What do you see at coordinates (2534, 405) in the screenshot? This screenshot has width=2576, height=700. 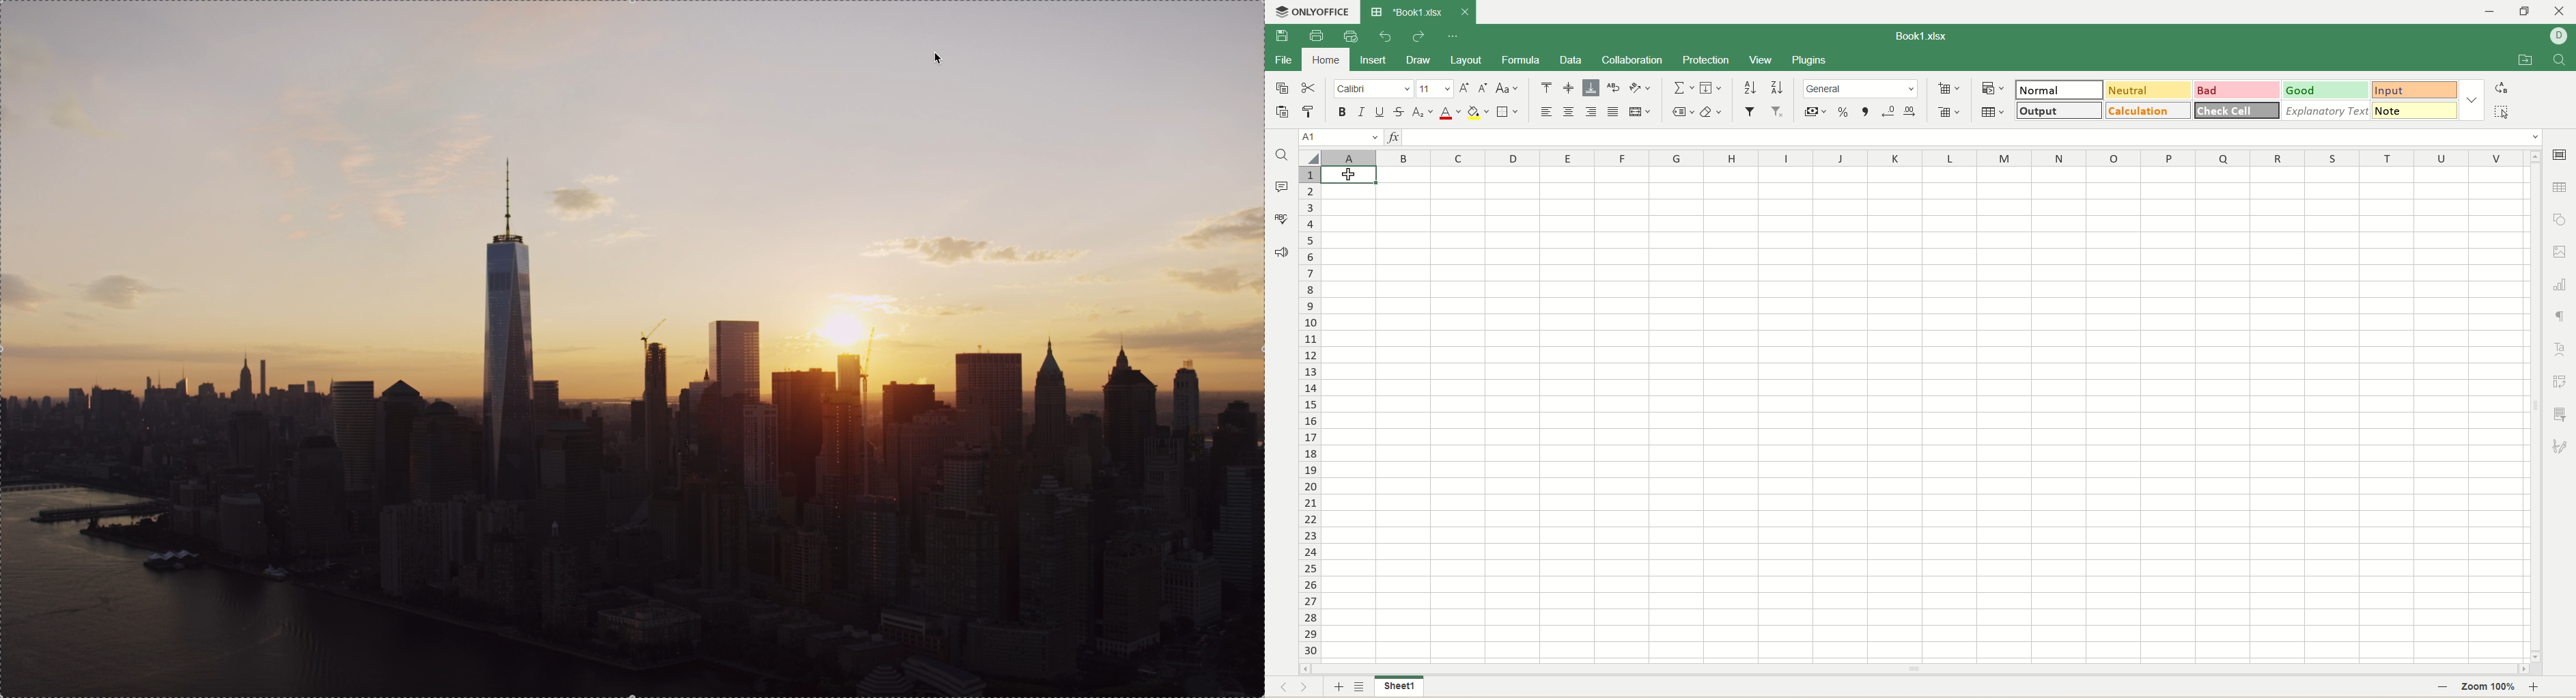 I see `vertical scroll bar` at bounding box center [2534, 405].